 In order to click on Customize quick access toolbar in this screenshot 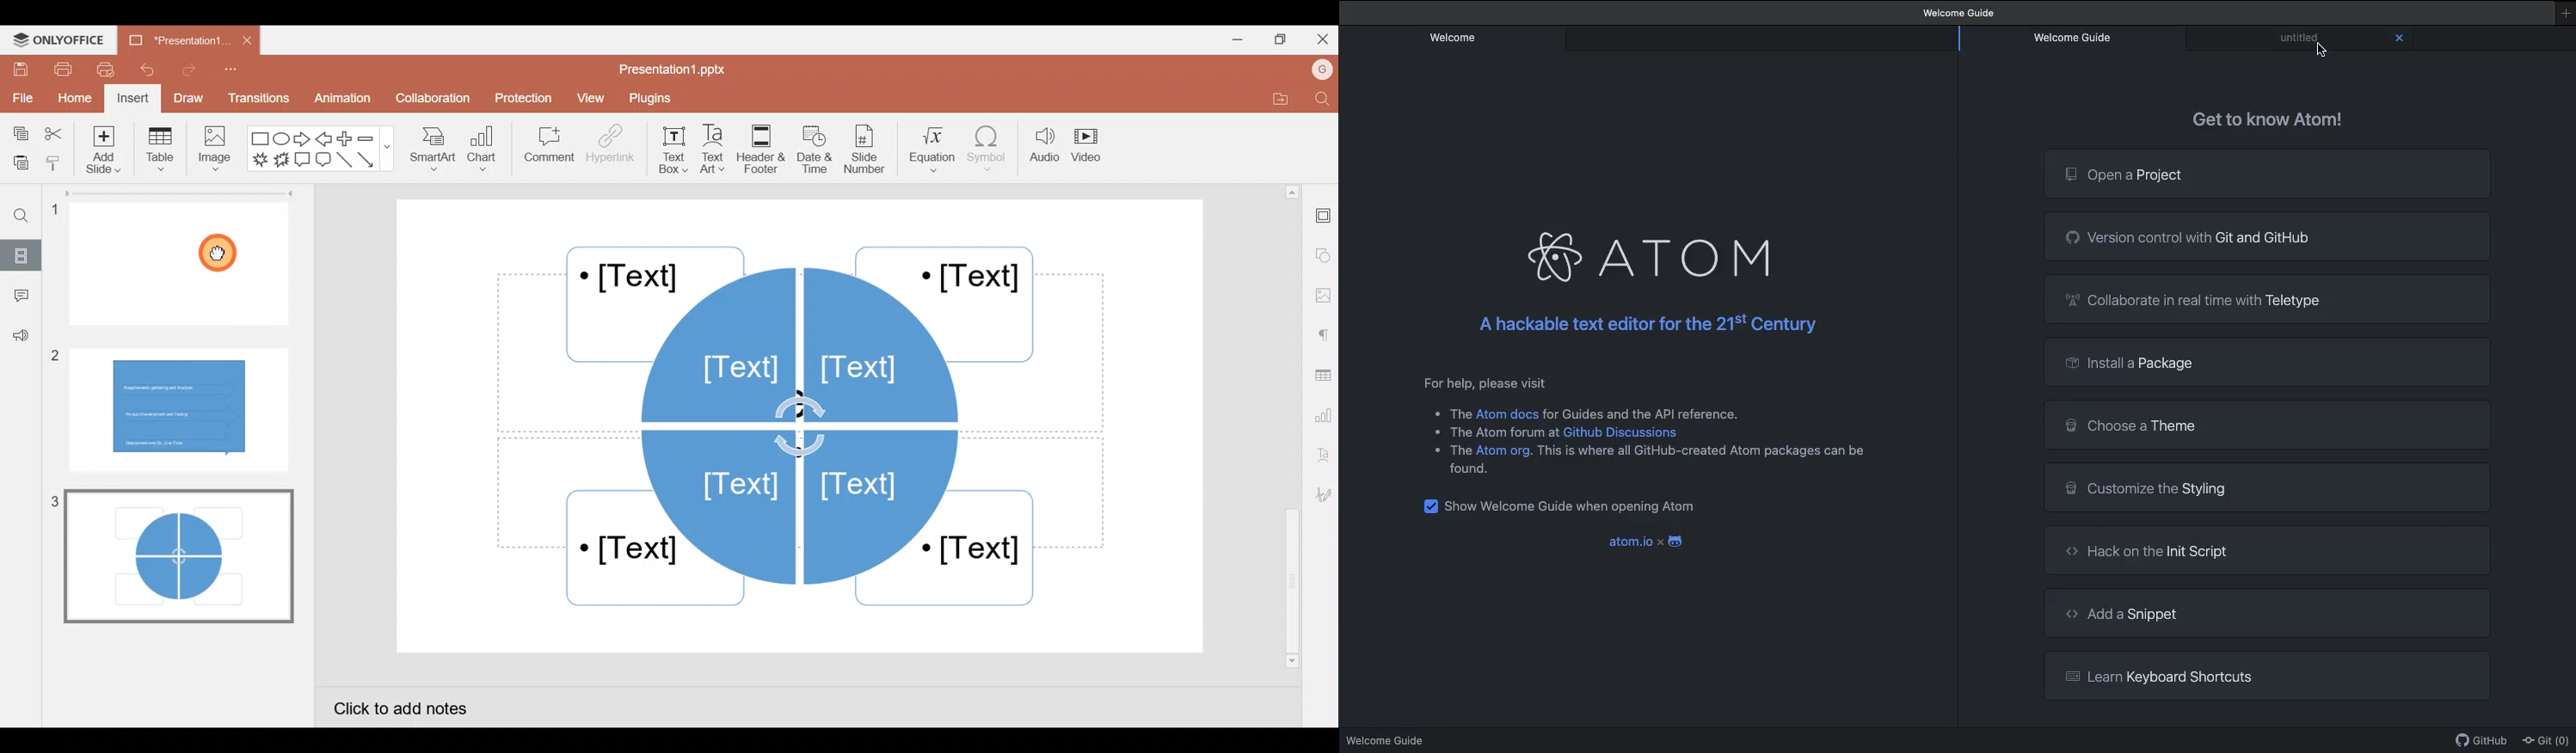, I will do `click(230, 73)`.